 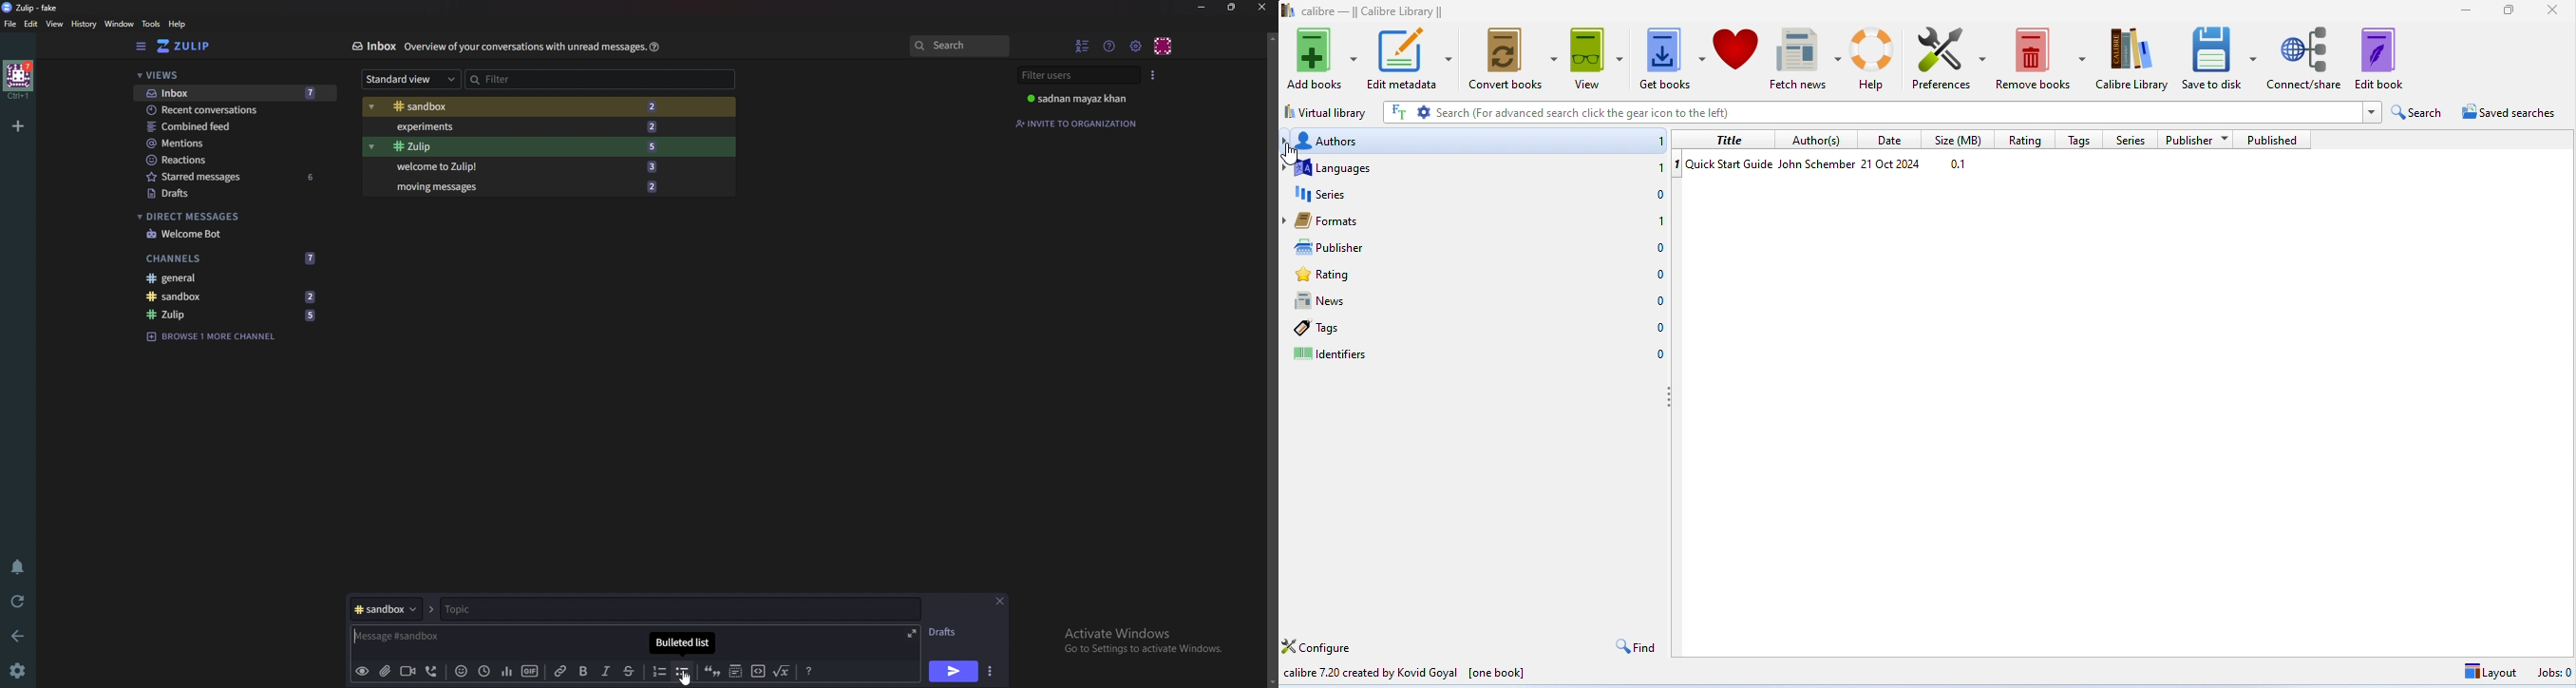 What do you see at coordinates (236, 109) in the screenshot?
I see `Recent conversations` at bounding box center [236, 109].